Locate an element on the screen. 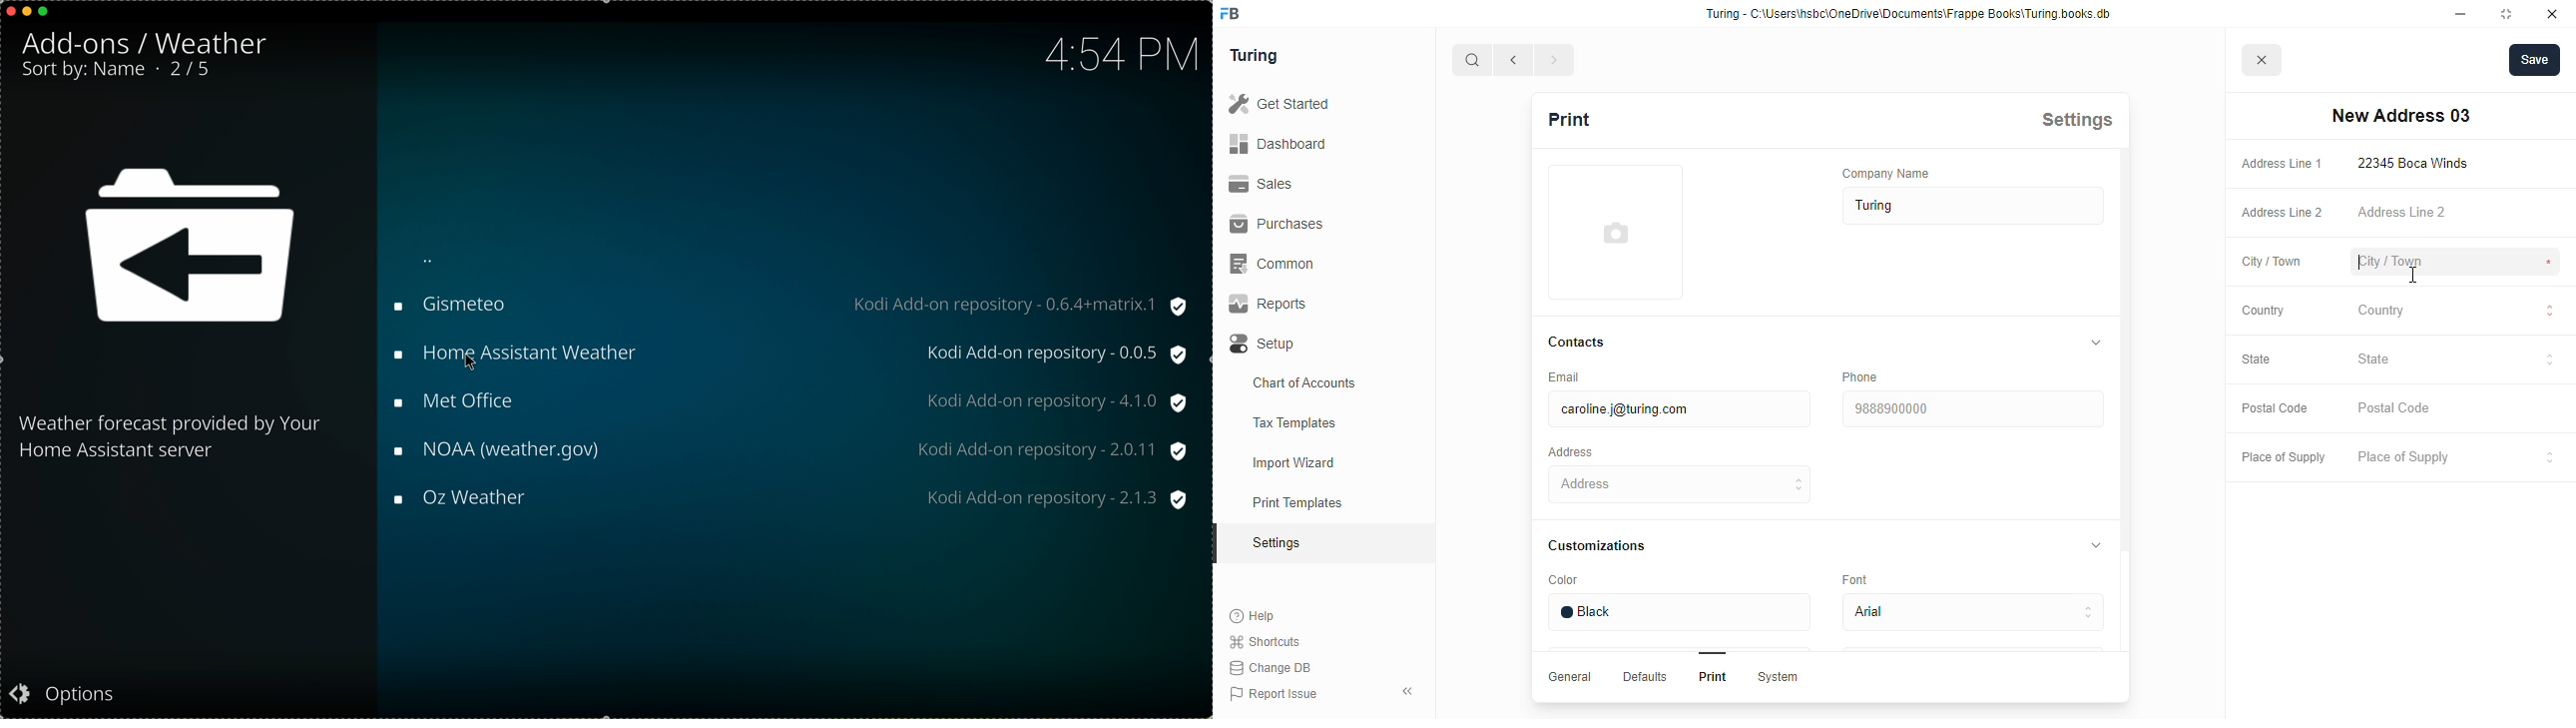  company name is located at coordinates (1886, 173).